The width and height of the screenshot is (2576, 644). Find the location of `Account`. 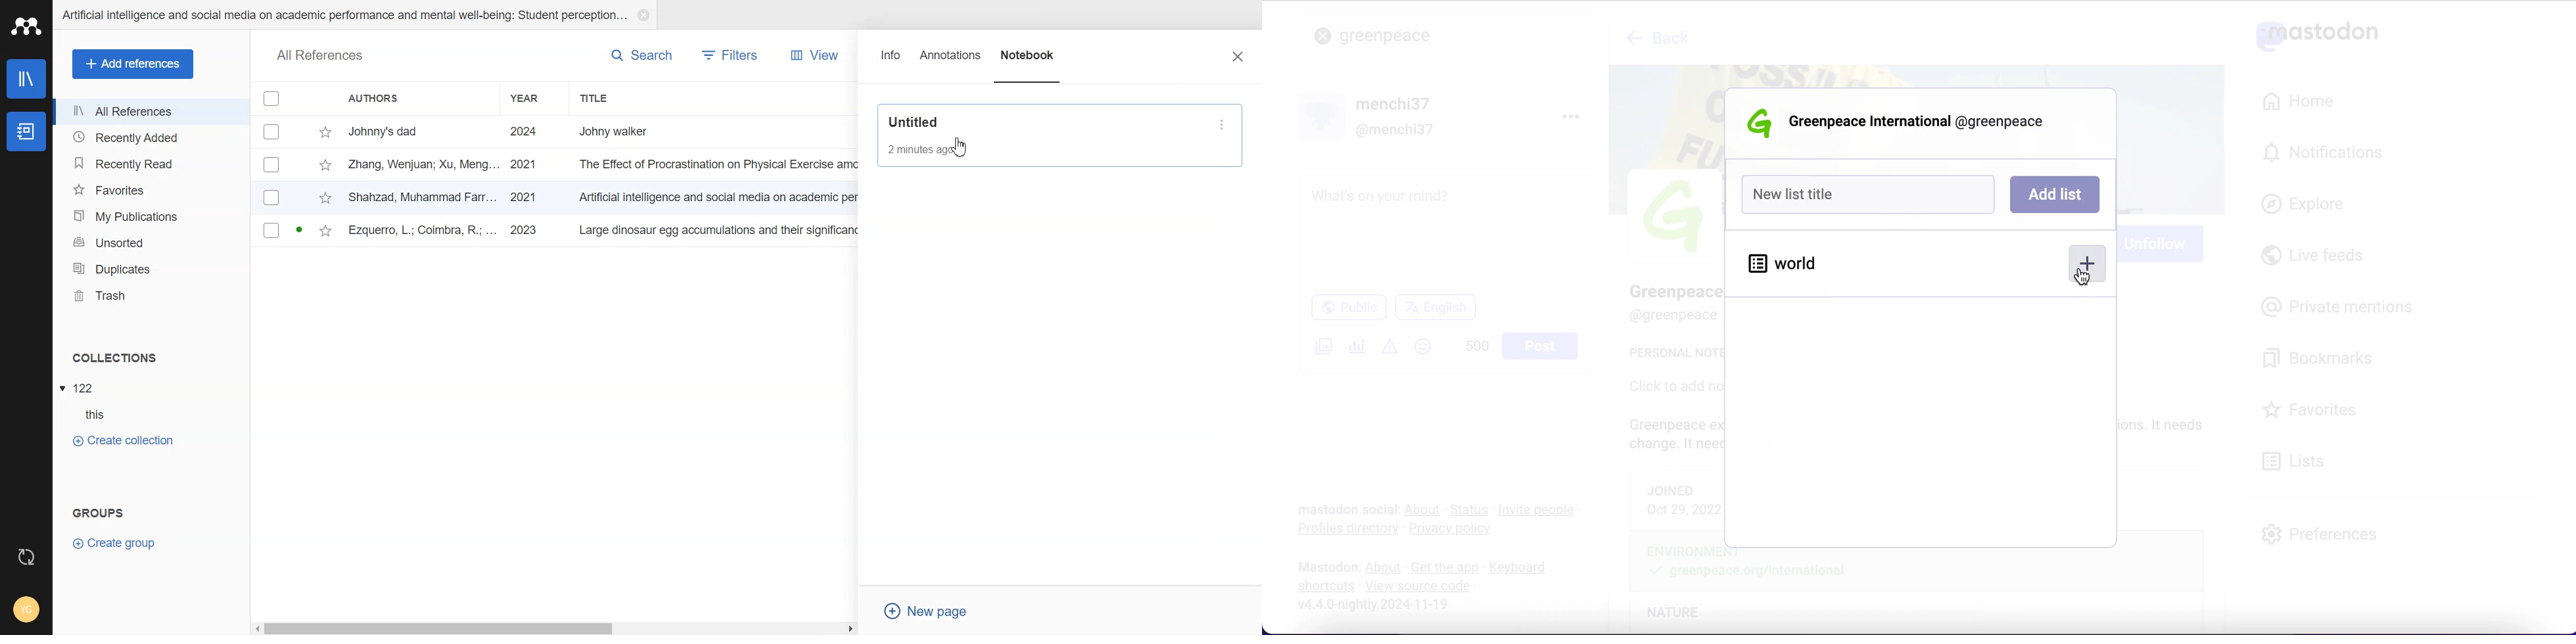

Account is located at coordinates (26, 611).